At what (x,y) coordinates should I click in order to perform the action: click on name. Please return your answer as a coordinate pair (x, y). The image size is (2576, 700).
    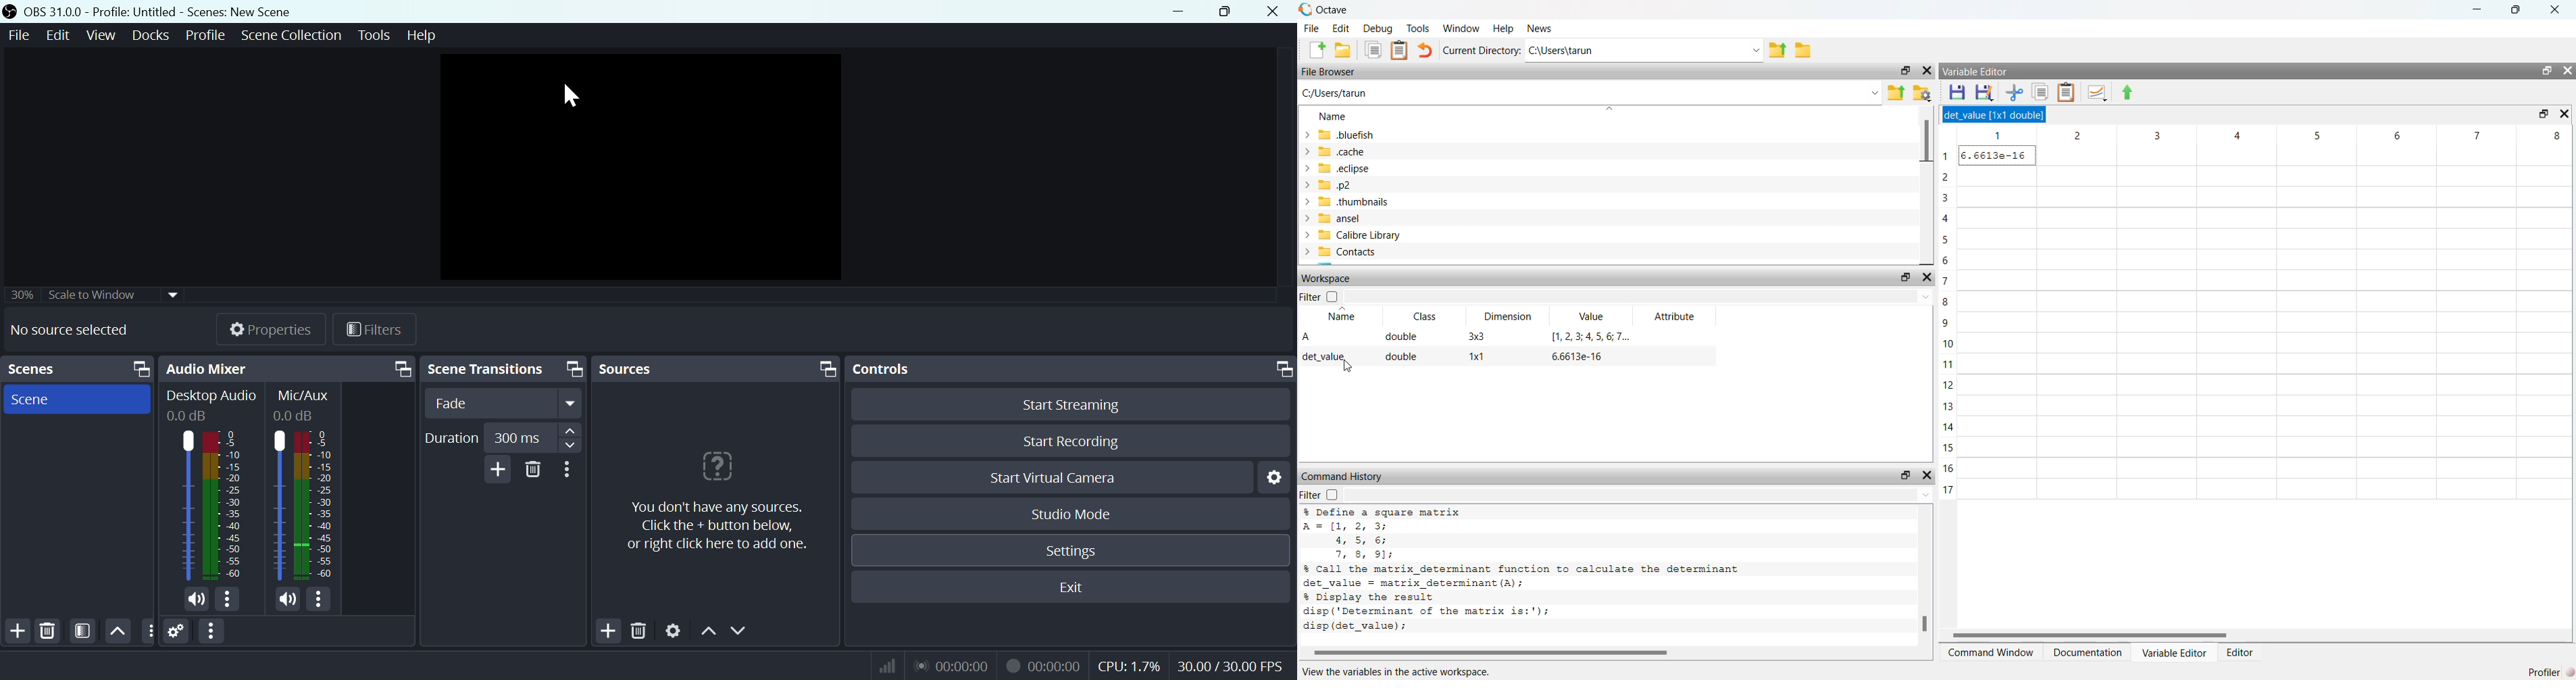
    Looking at the image, I should click on (1340, 317).